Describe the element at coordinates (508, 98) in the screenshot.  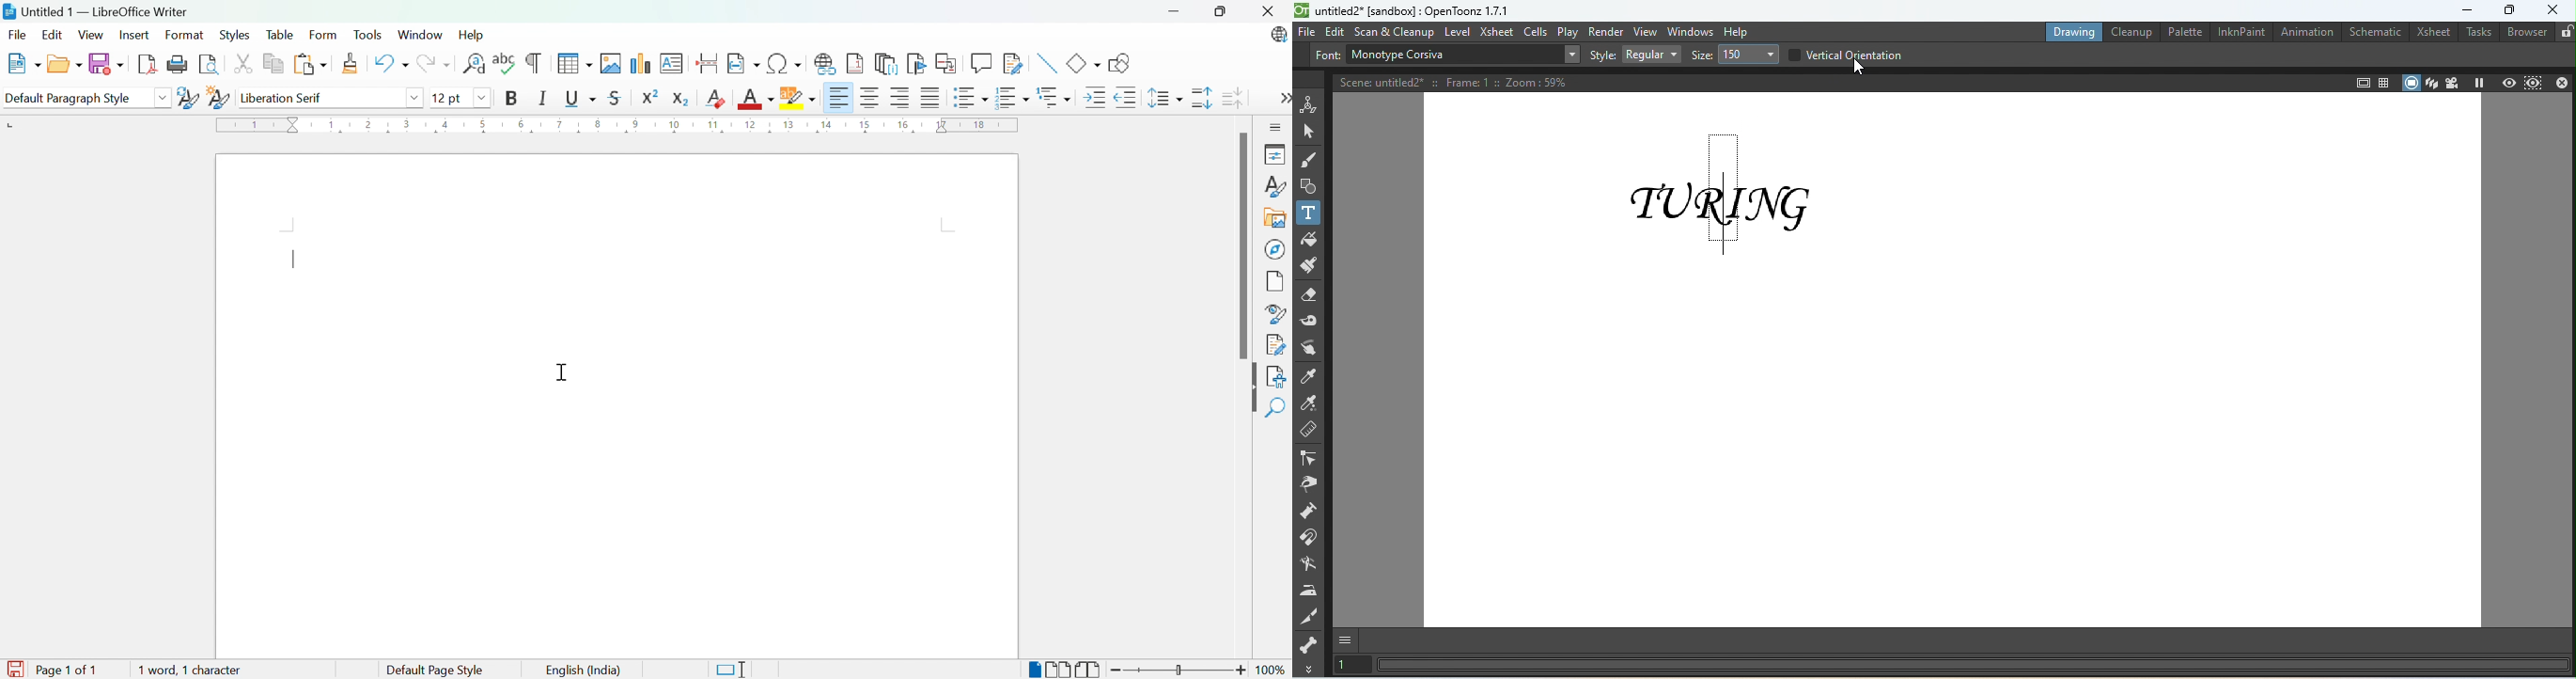
I see `Bold` at that location.